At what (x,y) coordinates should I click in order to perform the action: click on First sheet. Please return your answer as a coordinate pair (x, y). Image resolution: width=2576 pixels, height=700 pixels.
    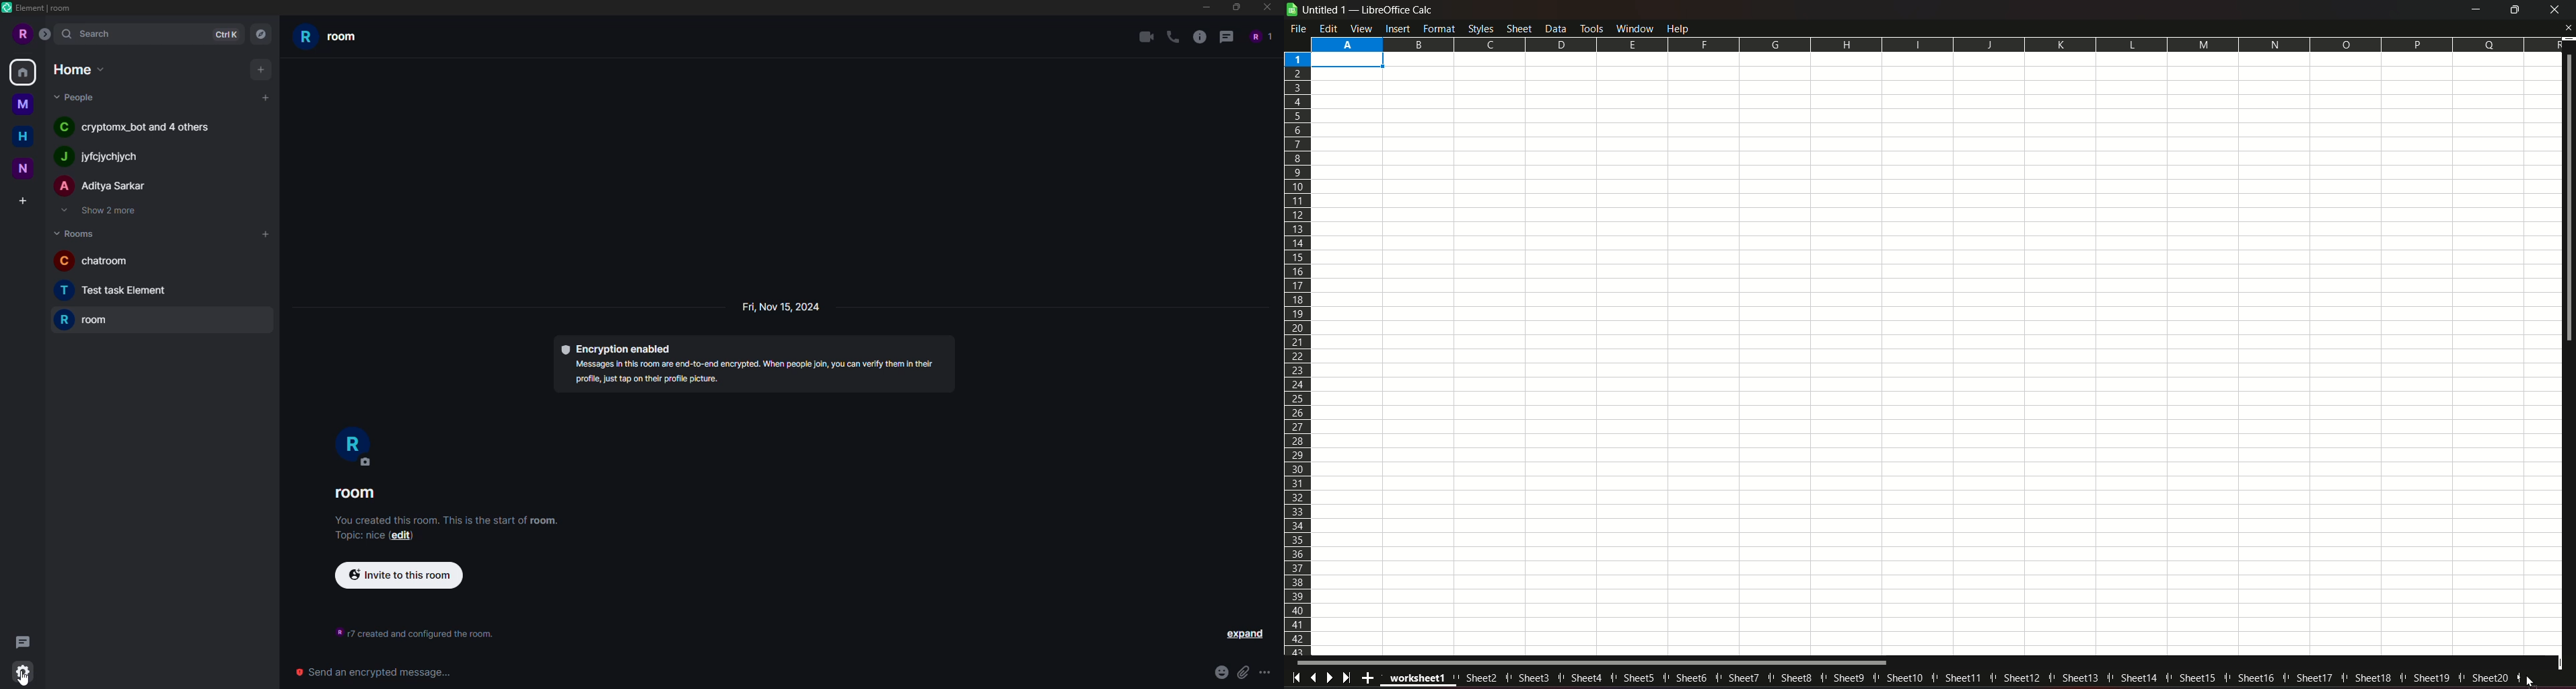
    Looking at the image, I should click on (1297, 676).